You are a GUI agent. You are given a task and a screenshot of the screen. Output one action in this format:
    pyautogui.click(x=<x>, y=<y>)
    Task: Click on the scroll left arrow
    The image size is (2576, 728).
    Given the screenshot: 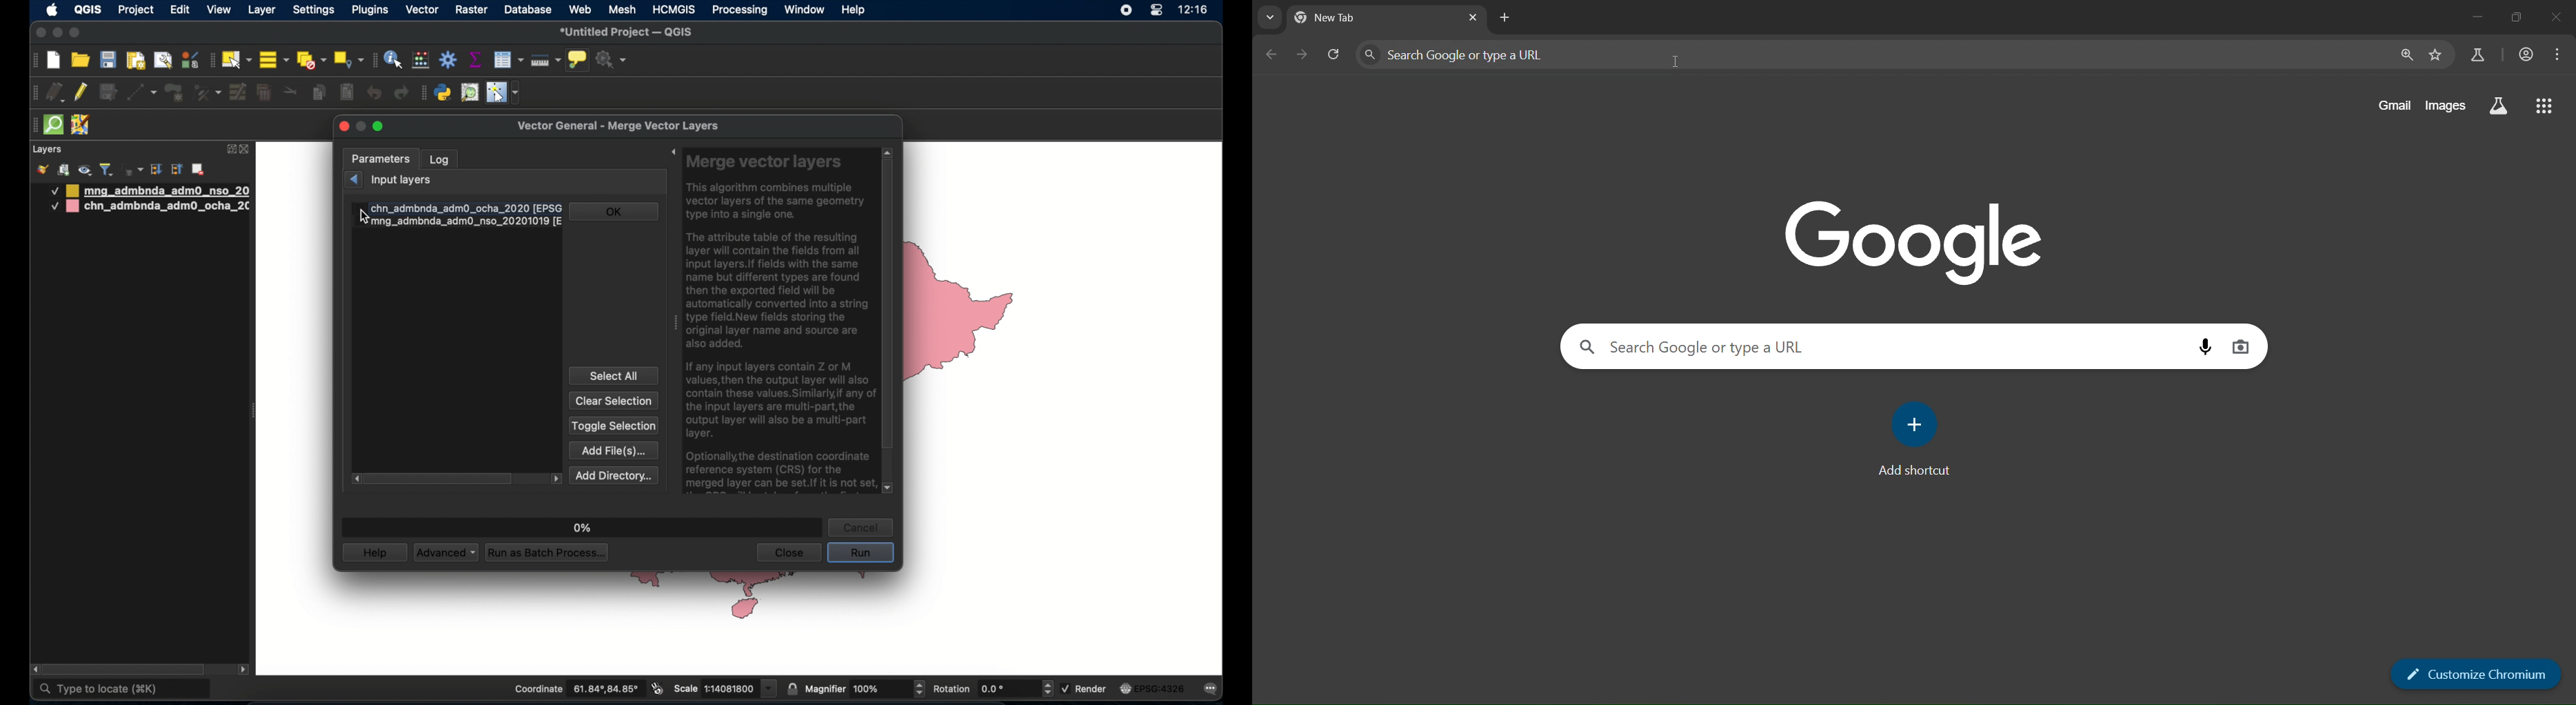 What is the action you would take?
    pyautogui.click(x=557, y=478)
    